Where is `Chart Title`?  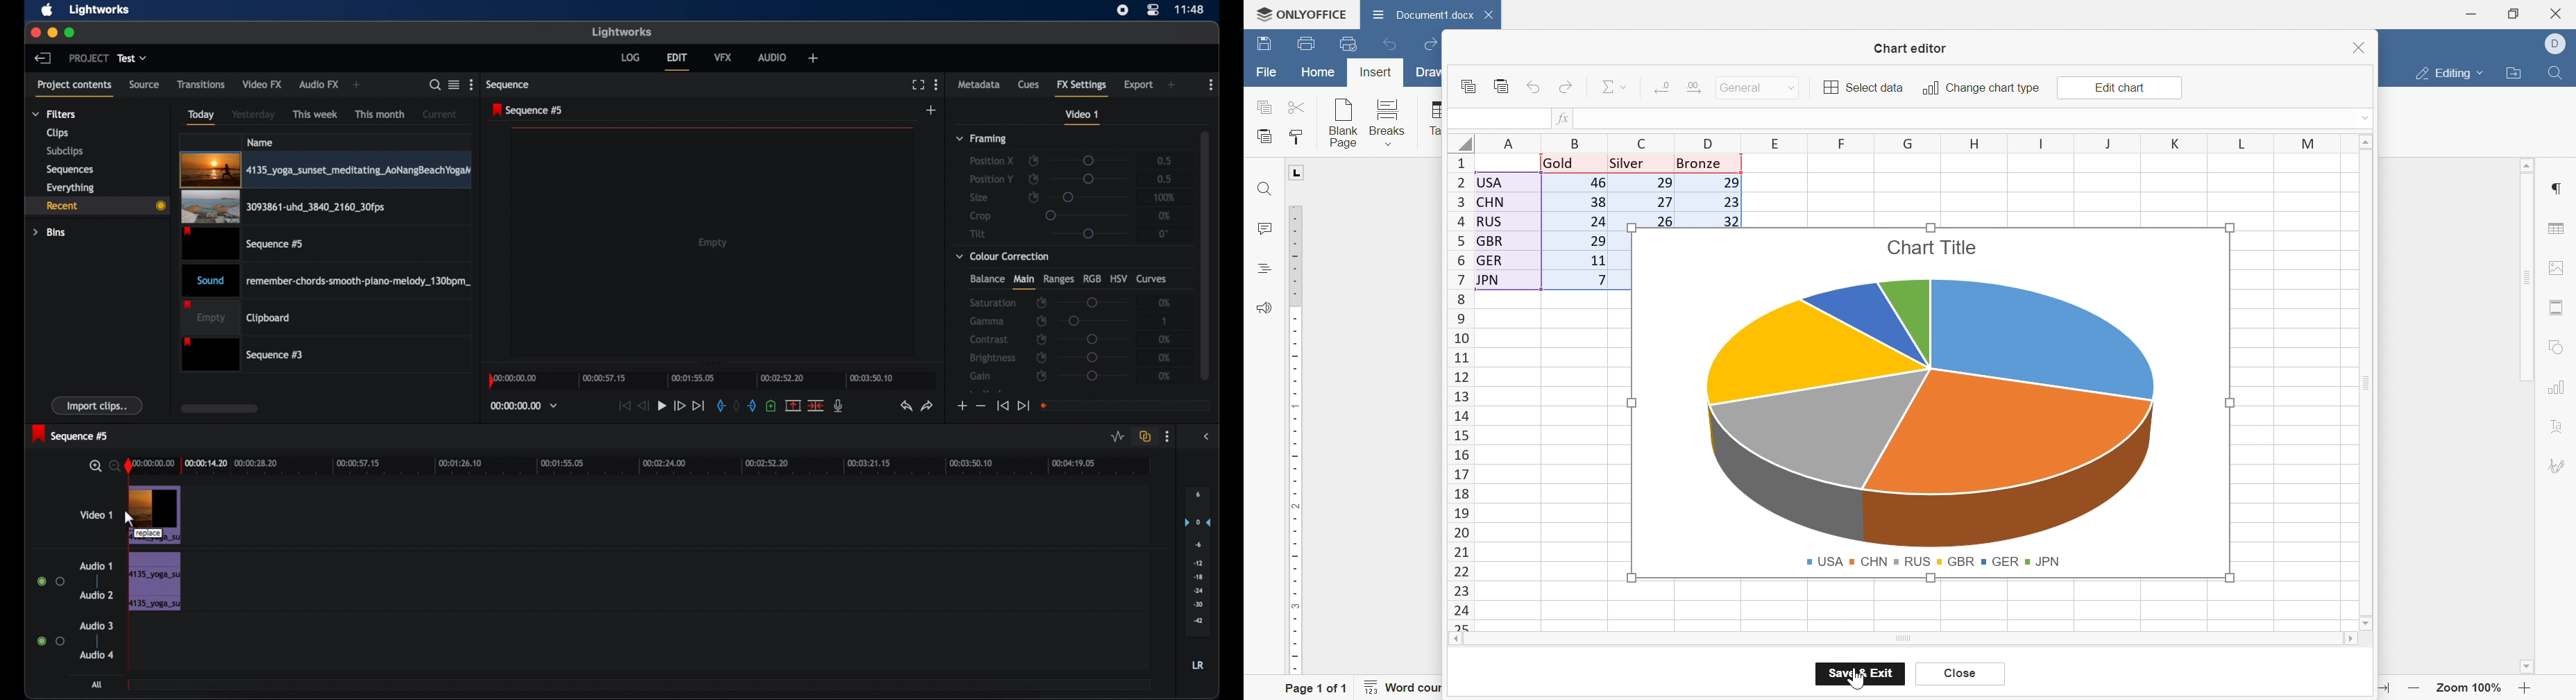
Chart Title is located at coordinates (1931, 247).